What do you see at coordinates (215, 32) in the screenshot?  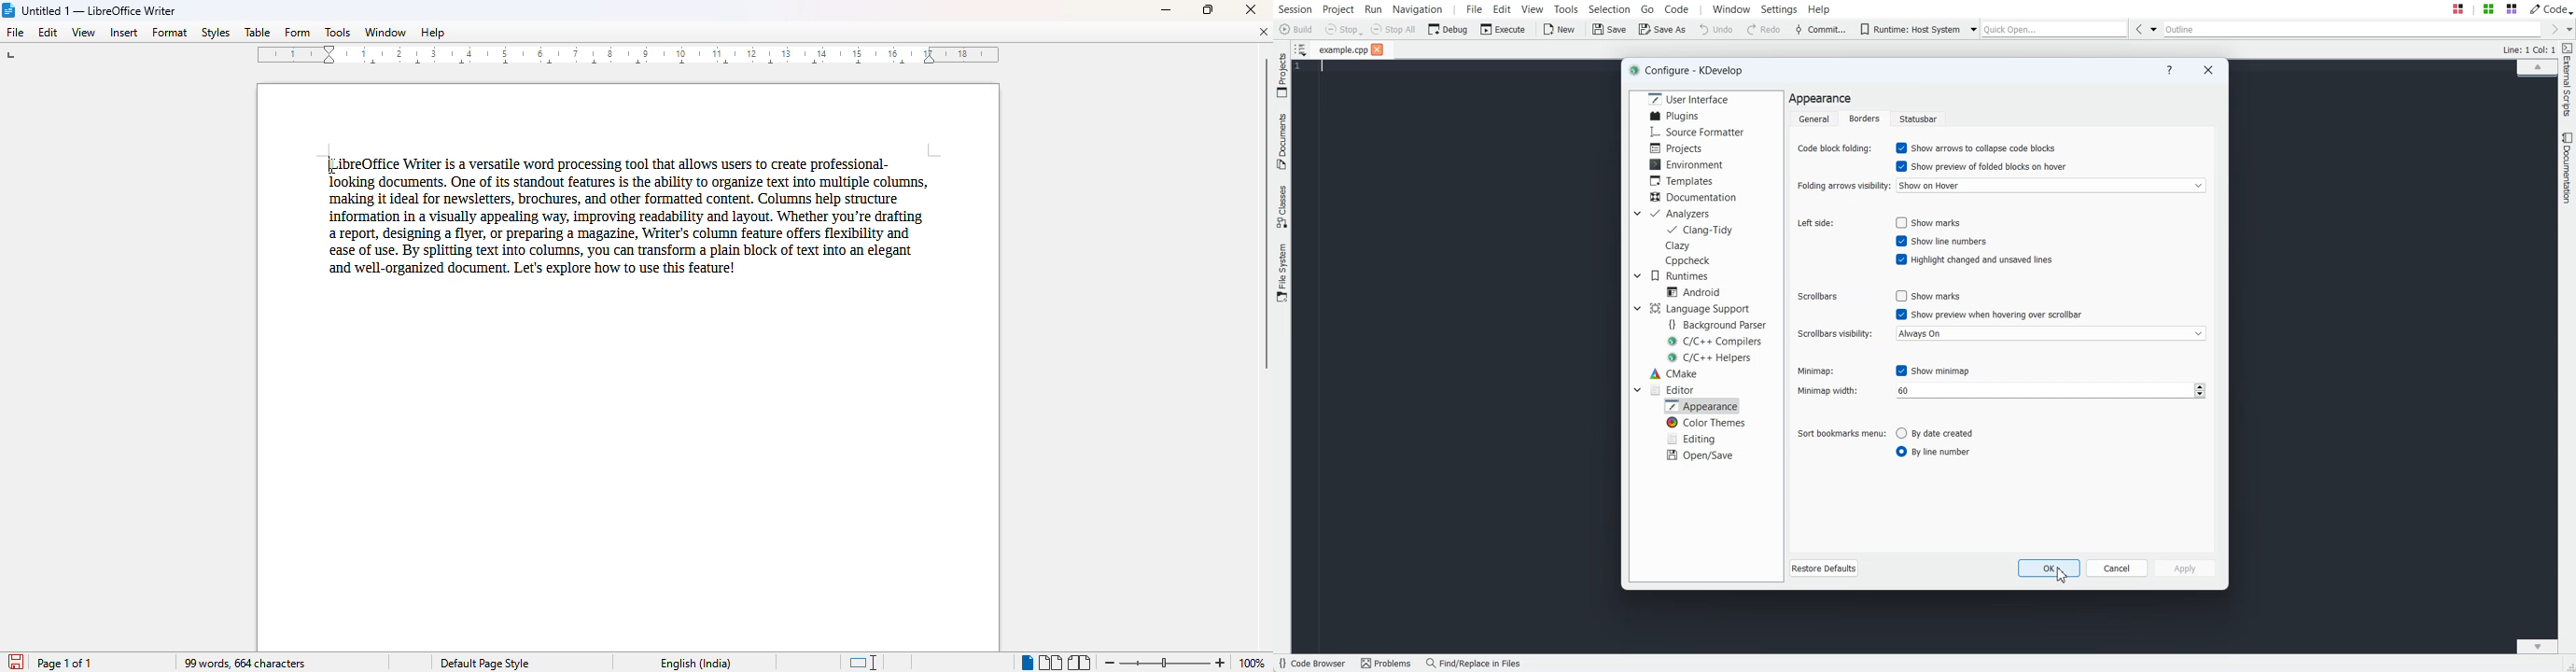 I see `styles` at bounding box center [215, 32].